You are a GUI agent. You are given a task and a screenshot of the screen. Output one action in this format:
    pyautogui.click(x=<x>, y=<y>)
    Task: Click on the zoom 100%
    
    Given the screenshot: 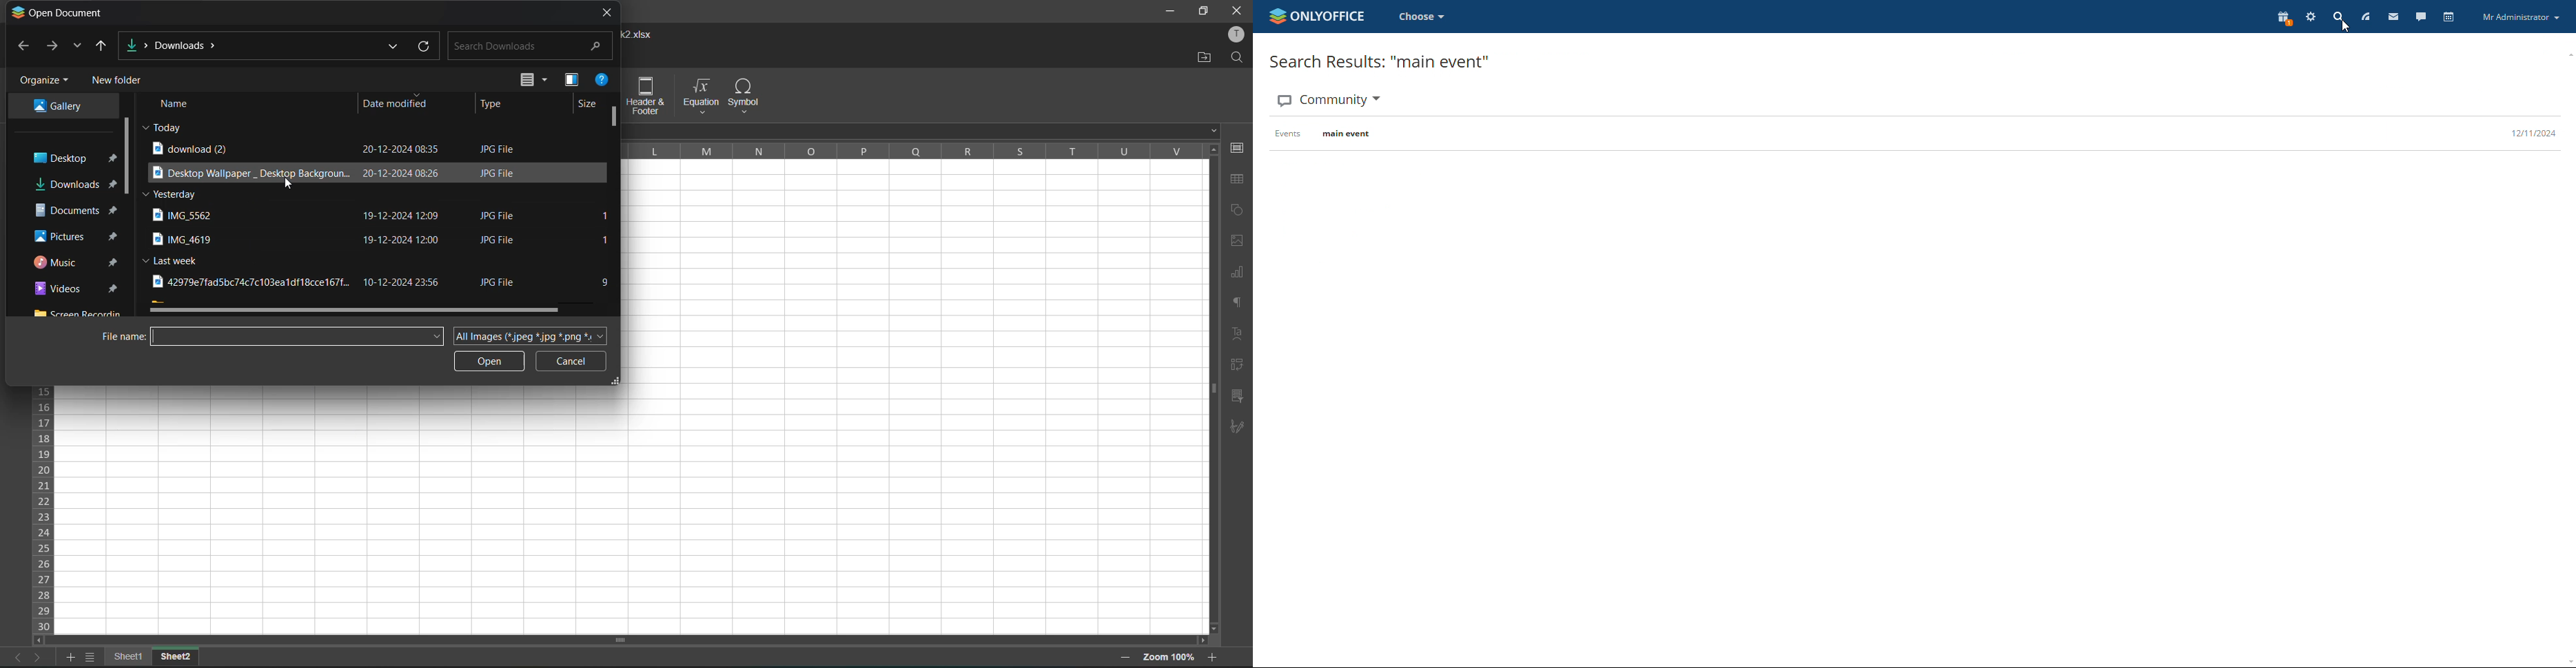 What is the action you would take?
    pyautogui.click(x=1170, y=658)
    